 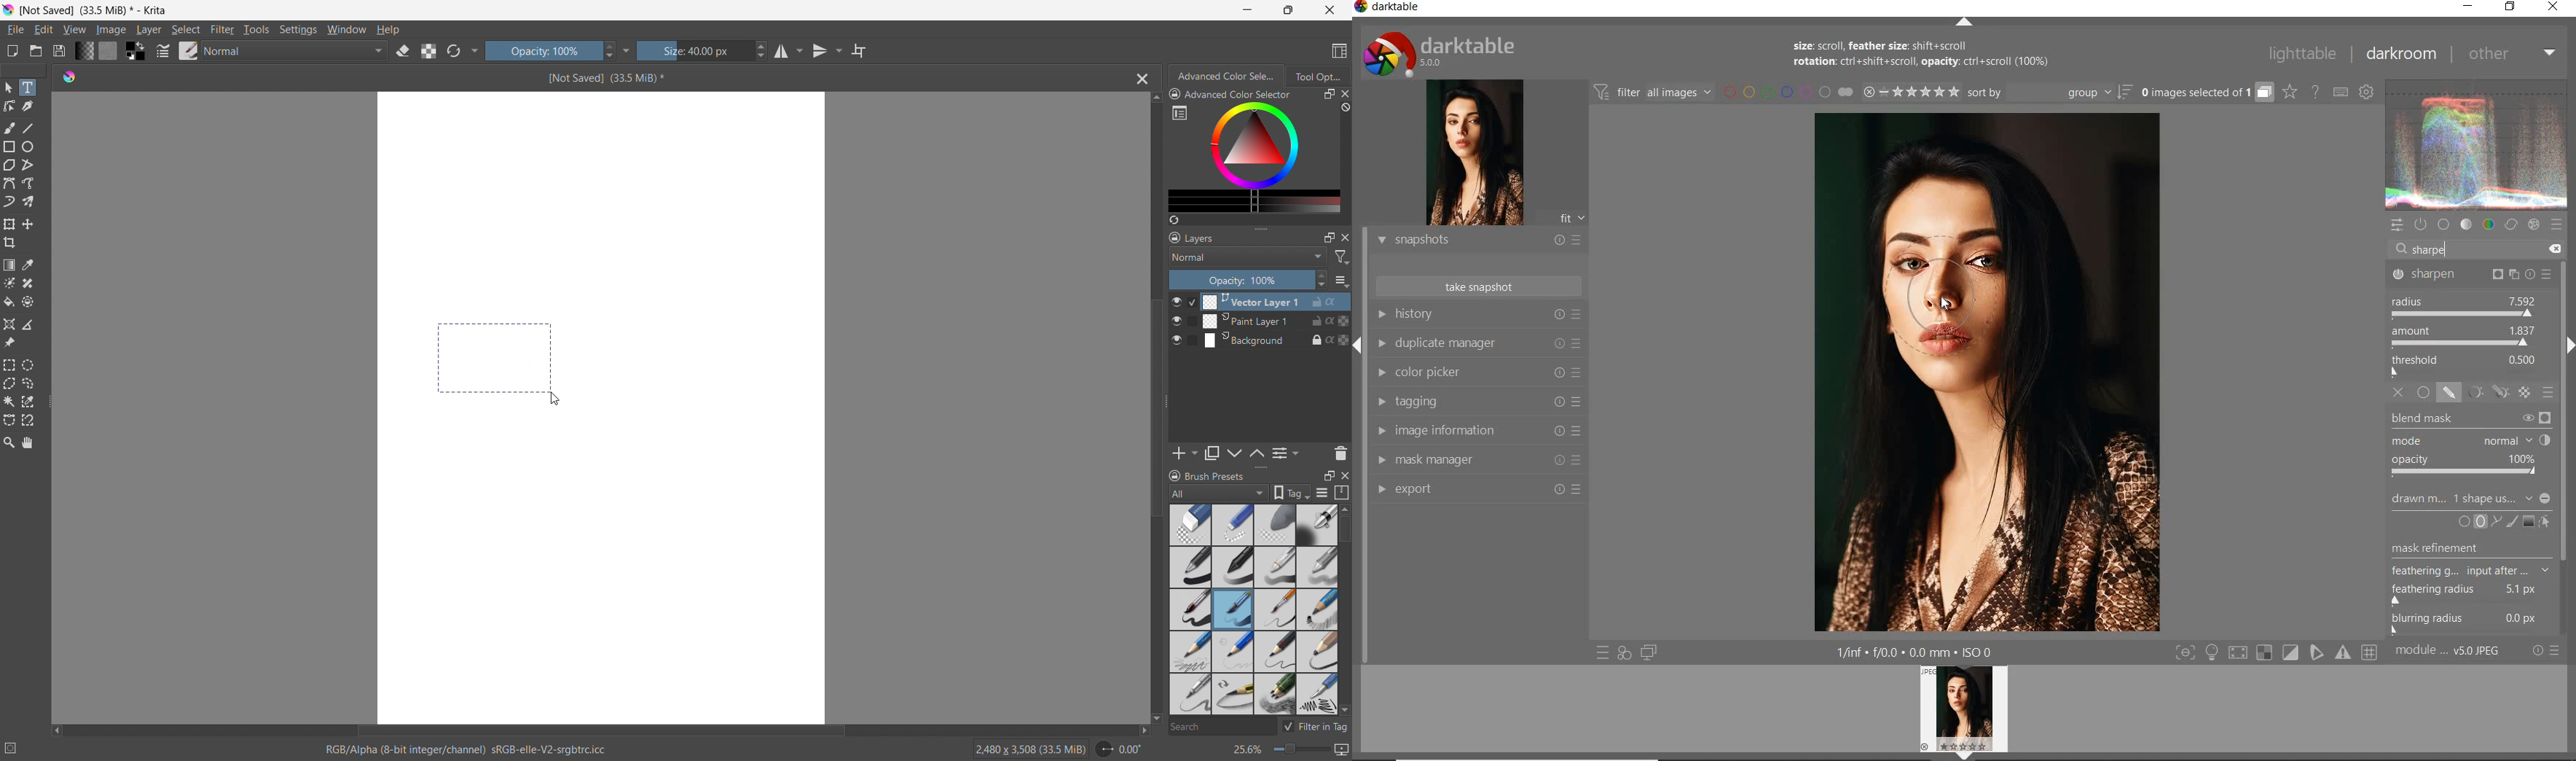 I want to click on enclose and fill tool, so click(x=27, y=302).